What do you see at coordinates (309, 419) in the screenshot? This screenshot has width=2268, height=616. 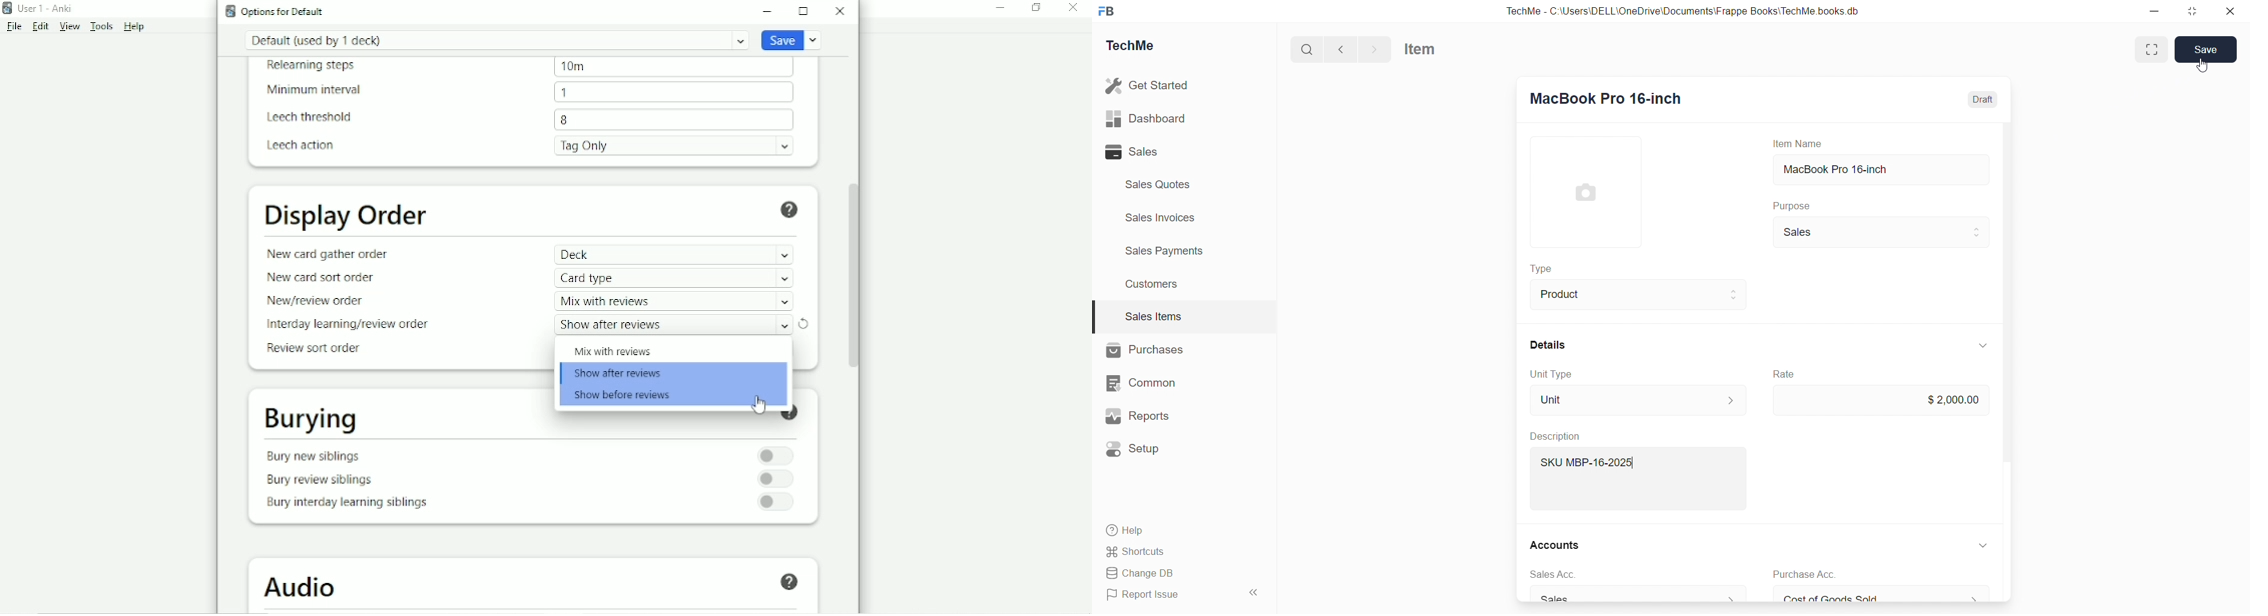 I see `Burying` at bounding box center [309, 419].